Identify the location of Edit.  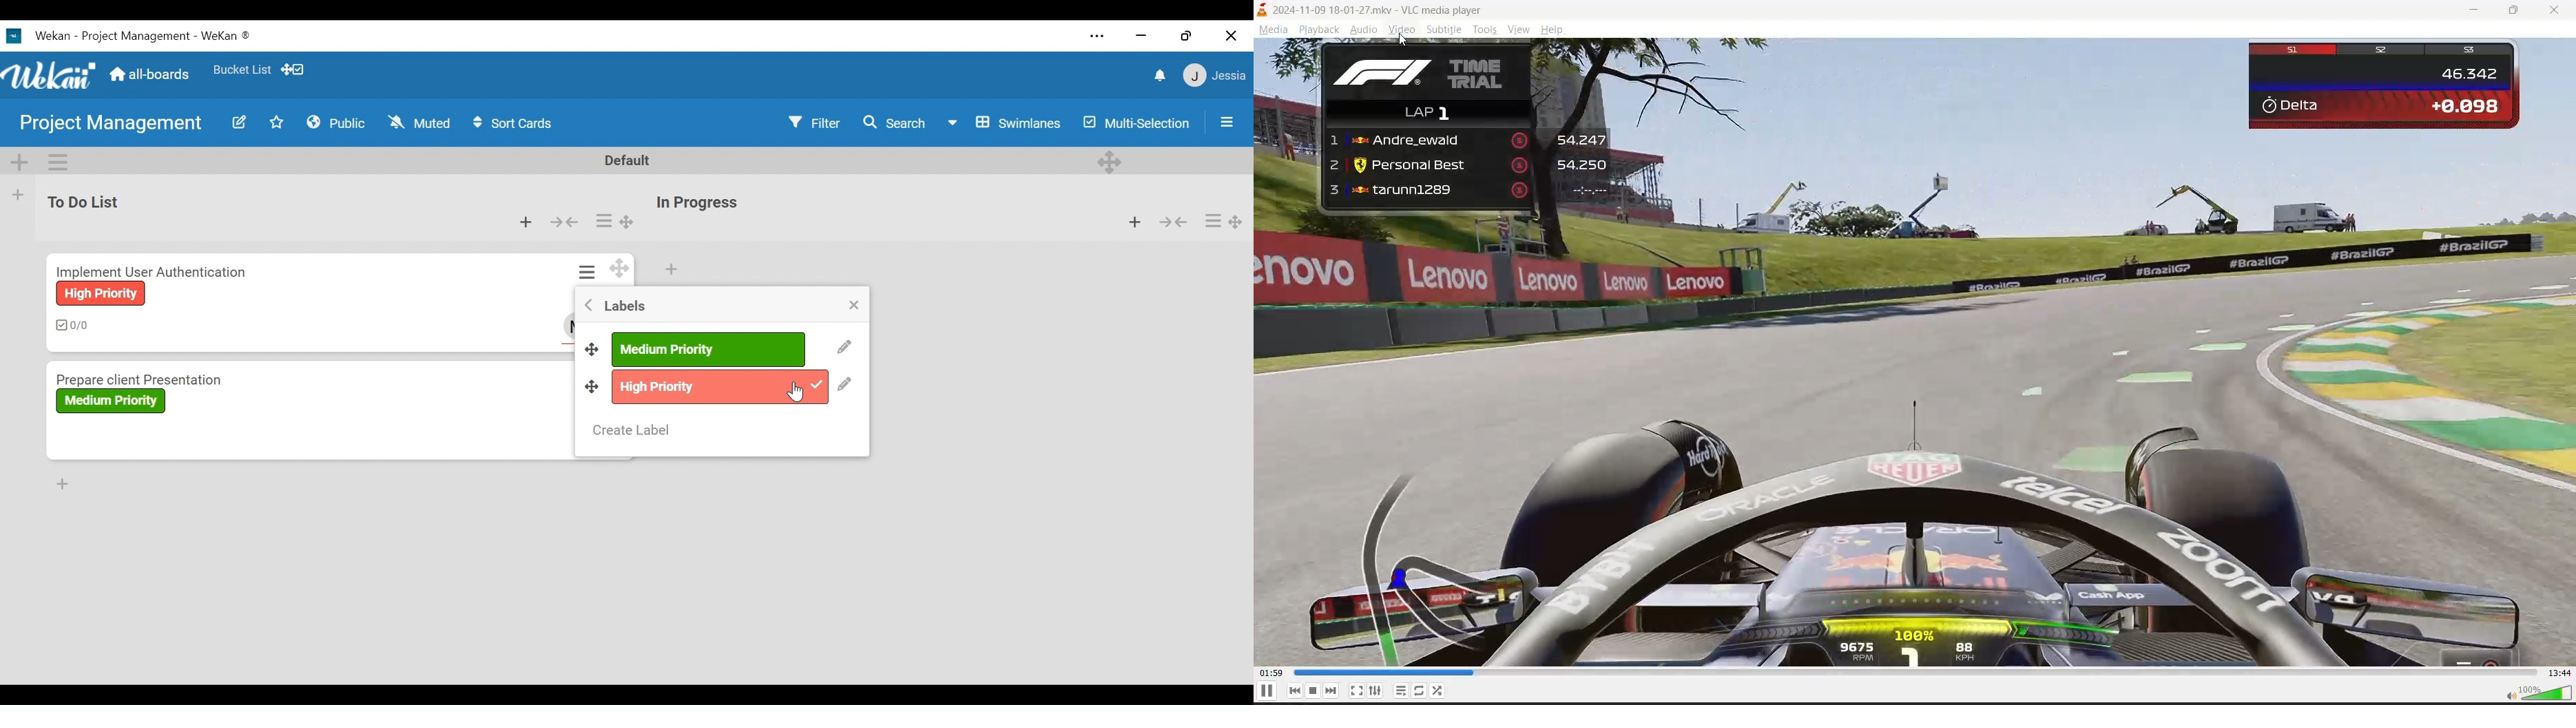
(238, 122).